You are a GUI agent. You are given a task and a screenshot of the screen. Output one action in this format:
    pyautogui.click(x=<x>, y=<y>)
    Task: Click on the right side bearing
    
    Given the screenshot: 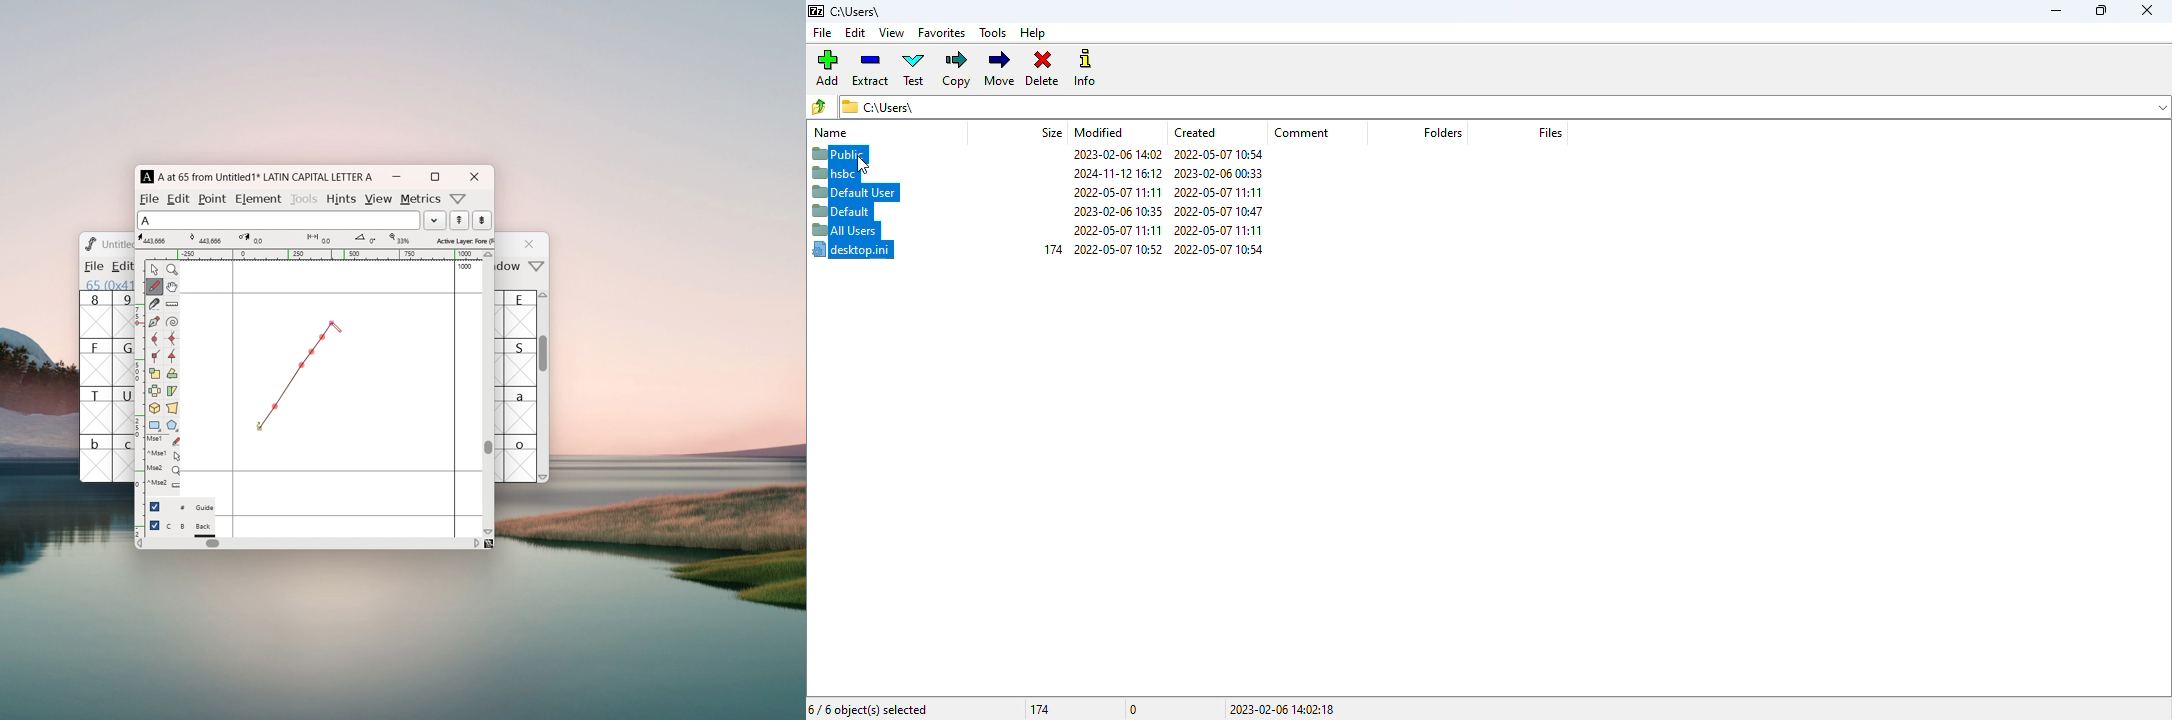 What is the action you would take?
    pyautogui.click(x=455, y=398)
    